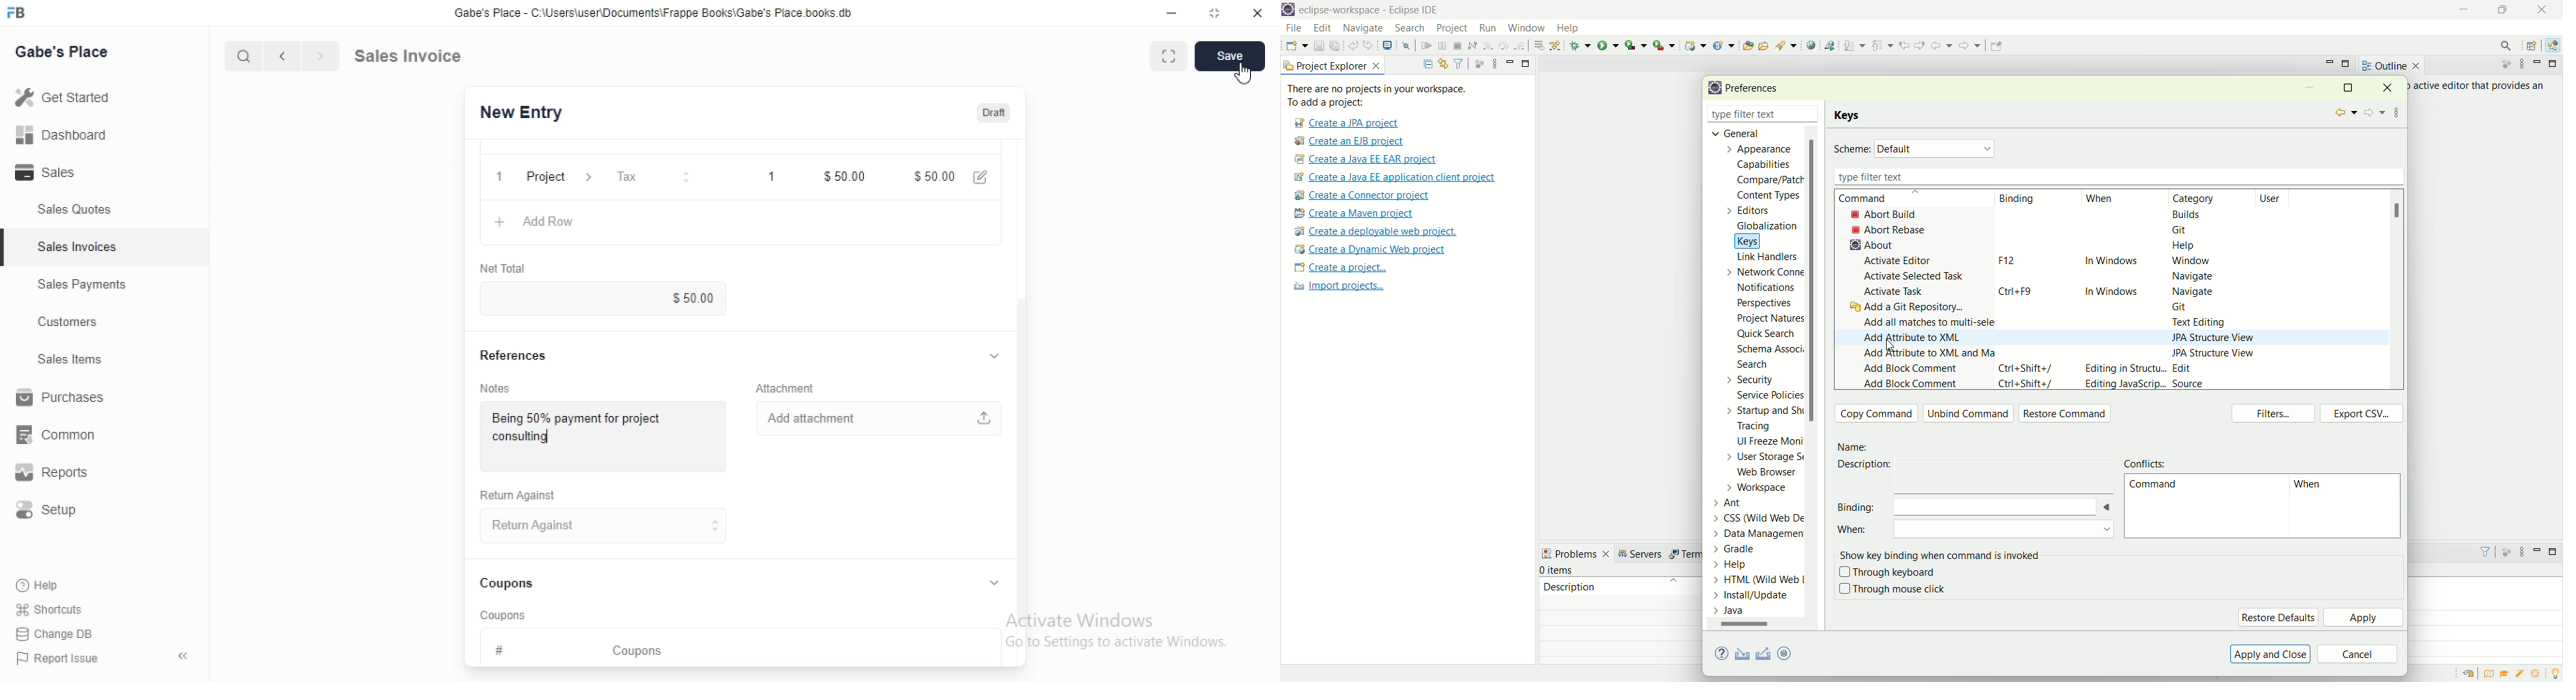 The image size is (2576, 700). I want to click on focus on active task, so click(2500, 65).